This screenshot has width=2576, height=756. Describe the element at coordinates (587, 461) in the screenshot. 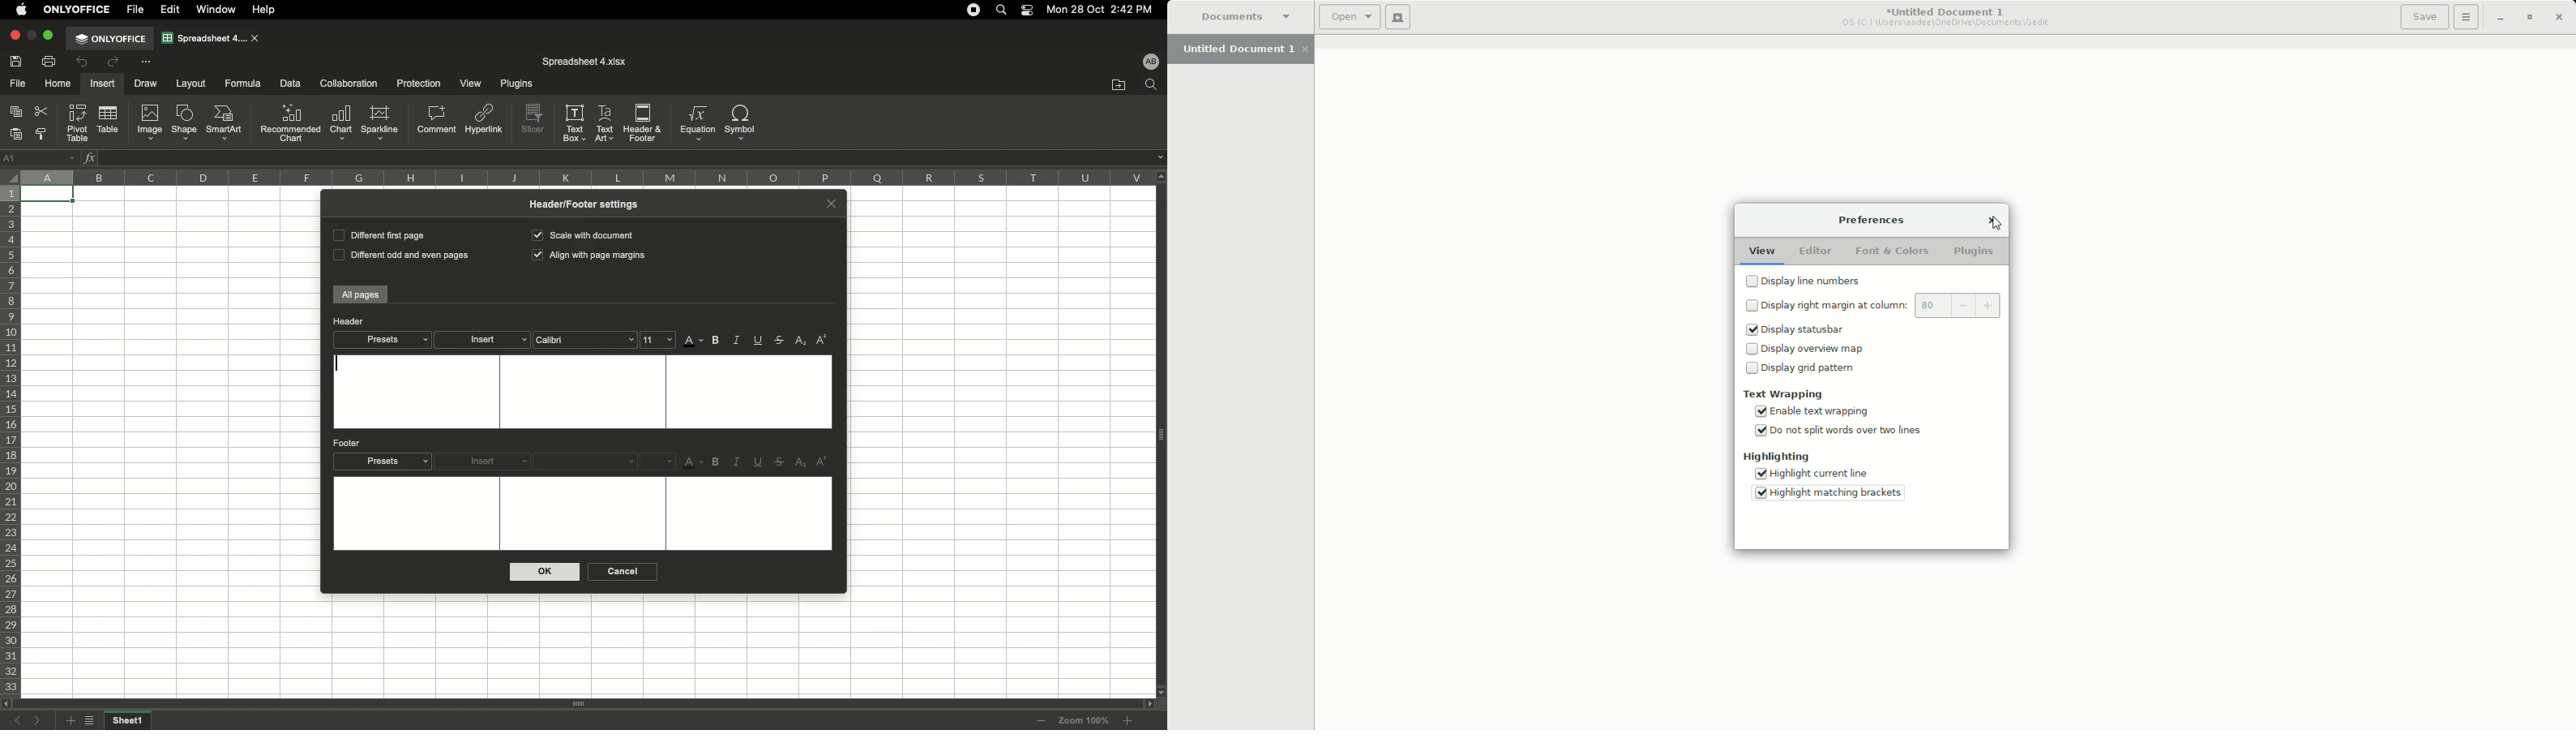

I see `Font style` at that location.